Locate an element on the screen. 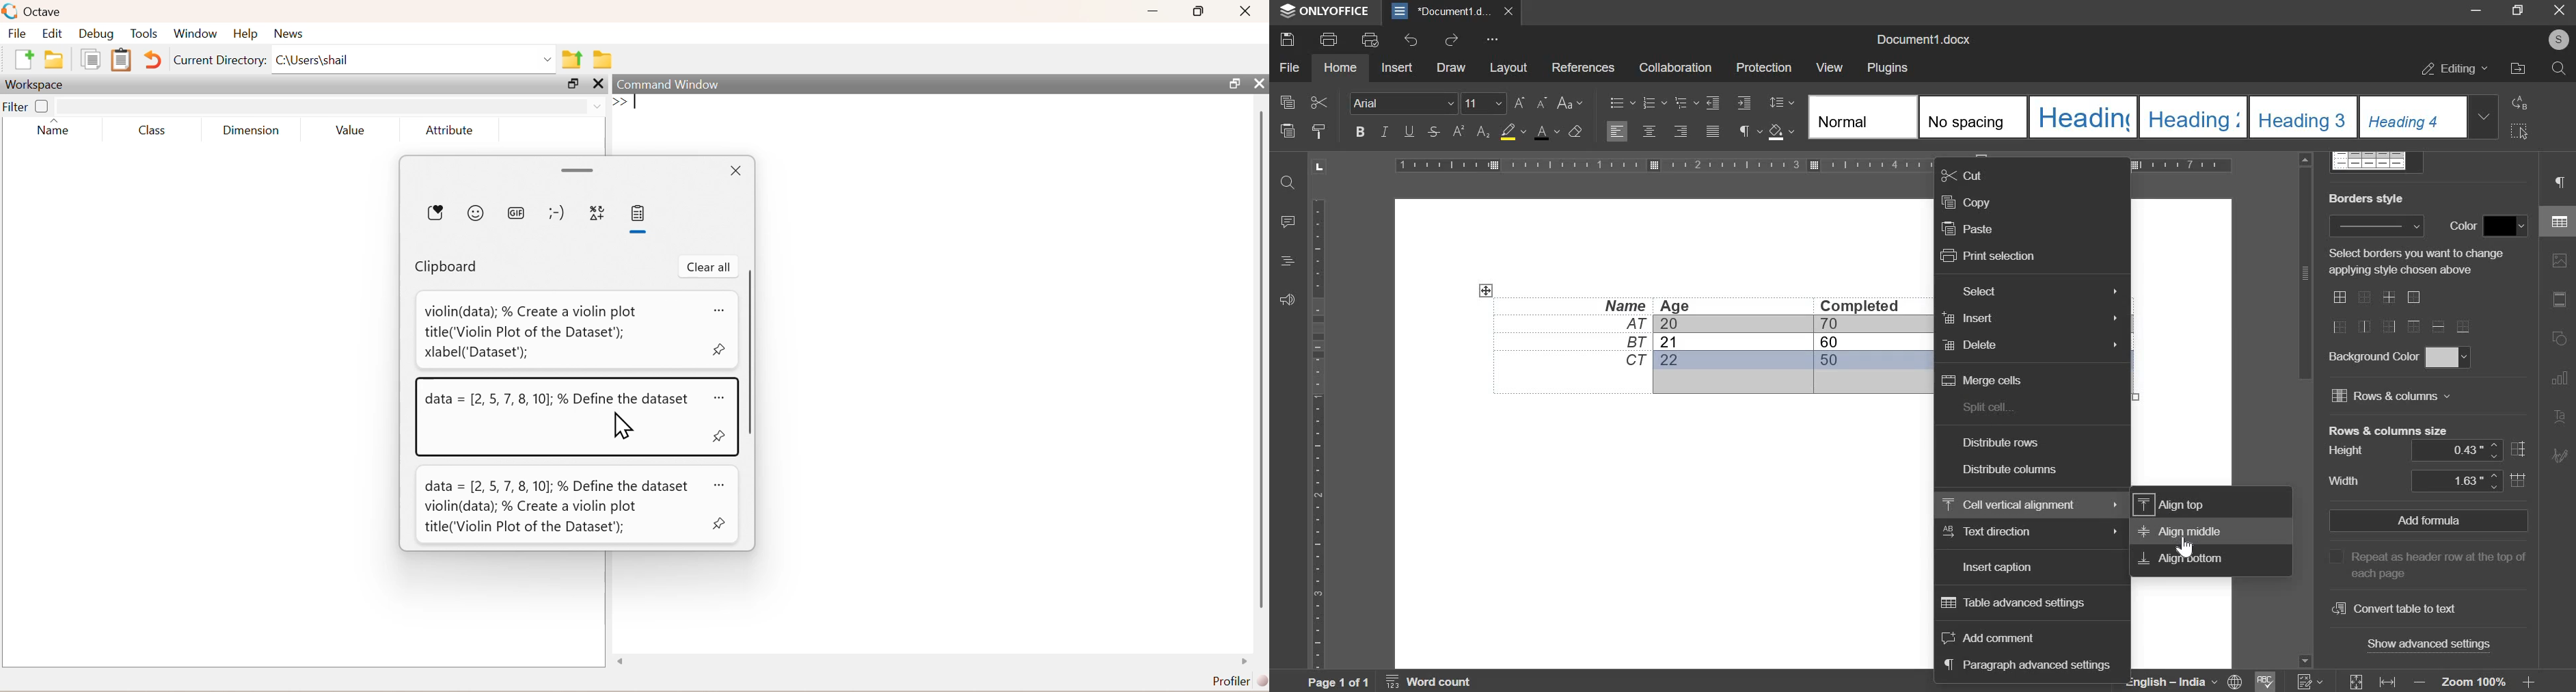 The width and height of the screenshot is (2576, 700). Profiler is located at coordinates (1241, 681).